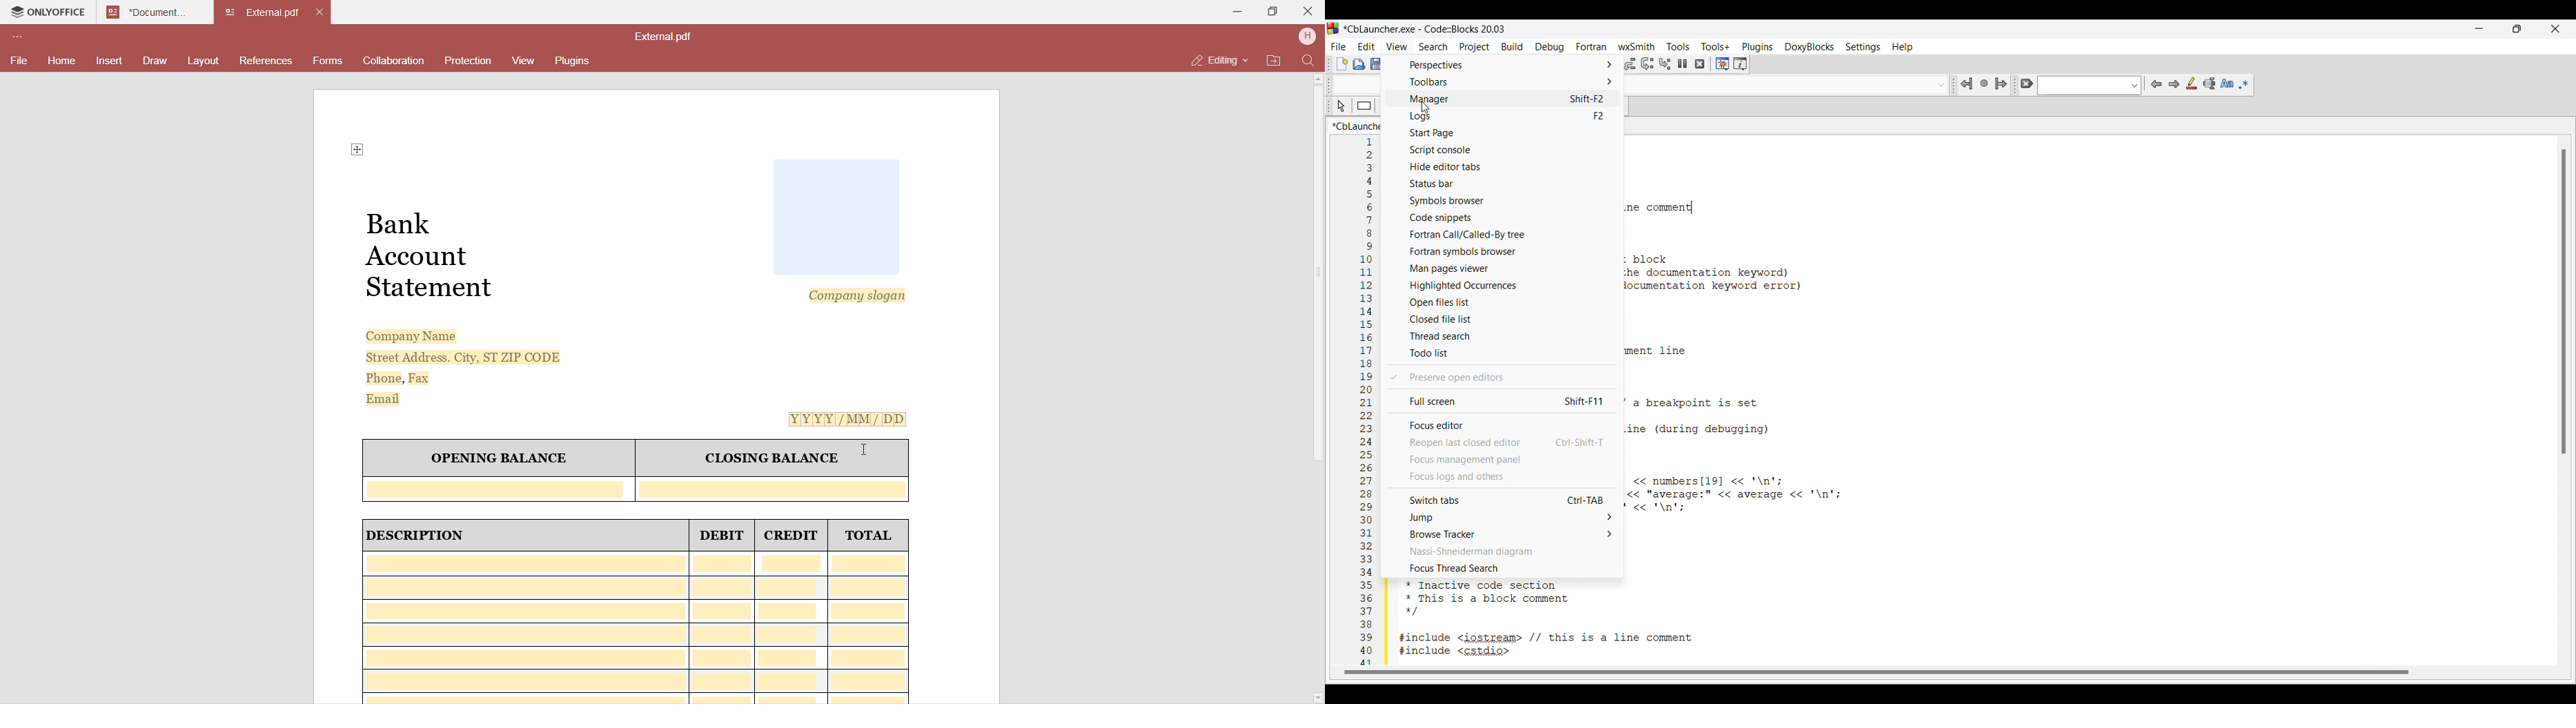 This screenshot has width=2576, height=728. What do you see at coordinates (1503, 319) in the screenshot?
I see `Closed files list` at bounding box center [1503, 319].